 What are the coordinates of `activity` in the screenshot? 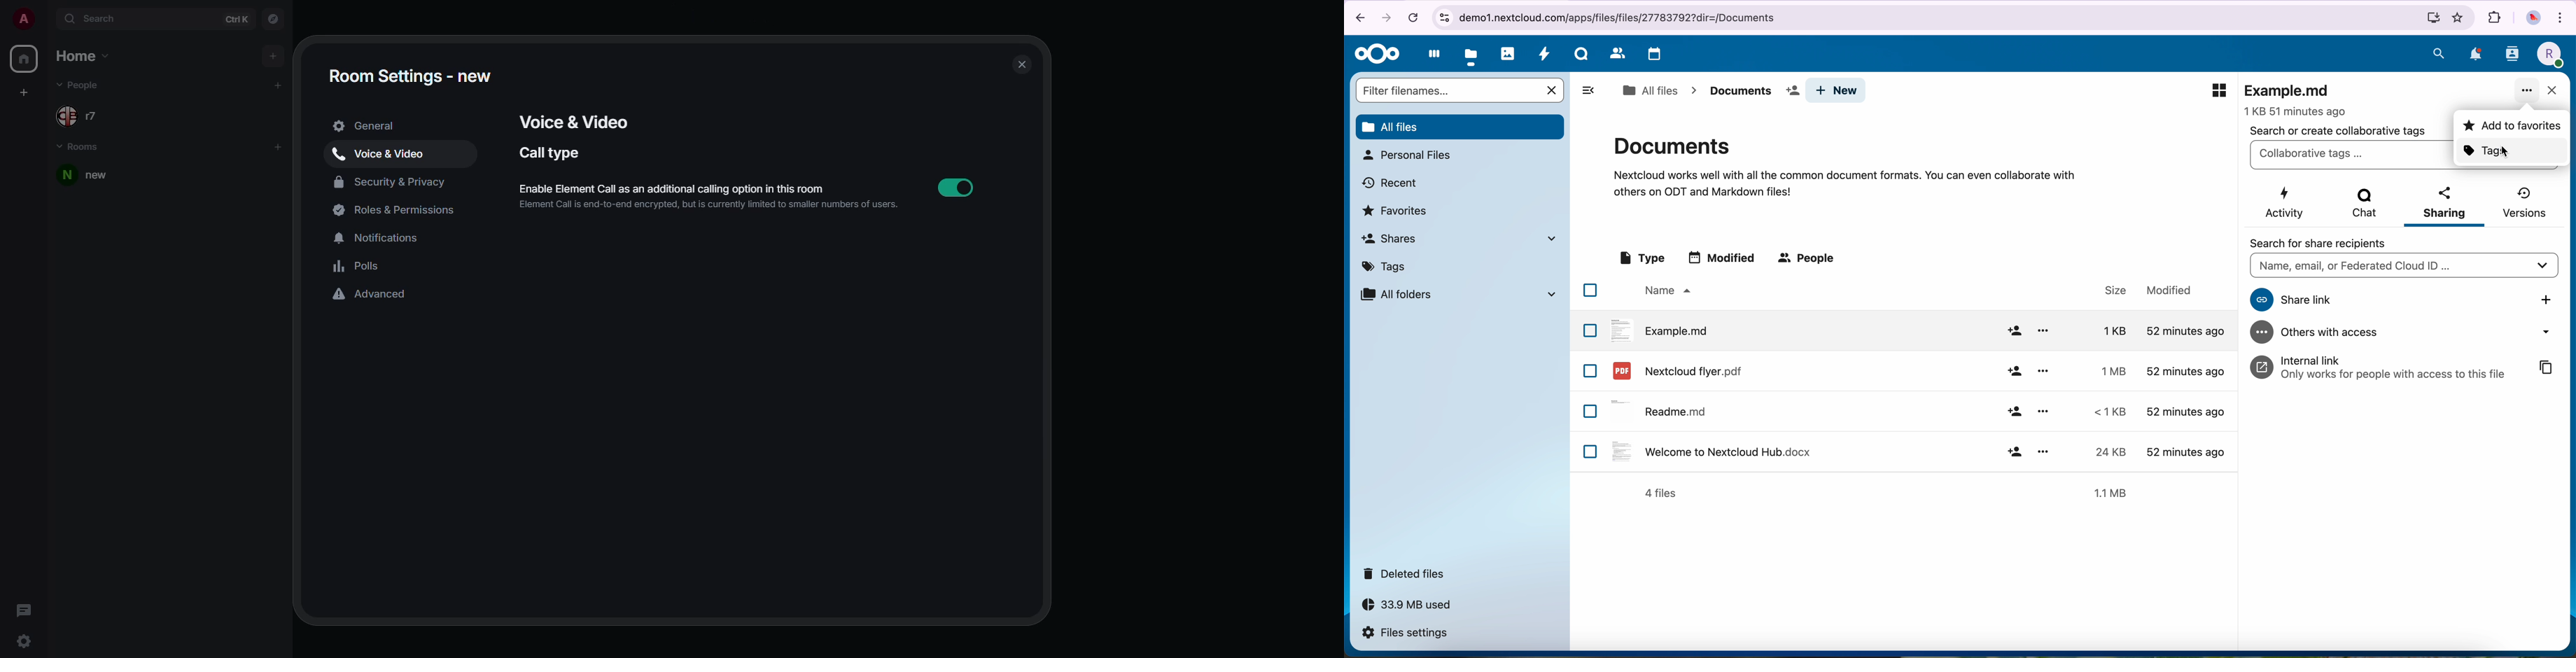 It's located at (1545, 56).